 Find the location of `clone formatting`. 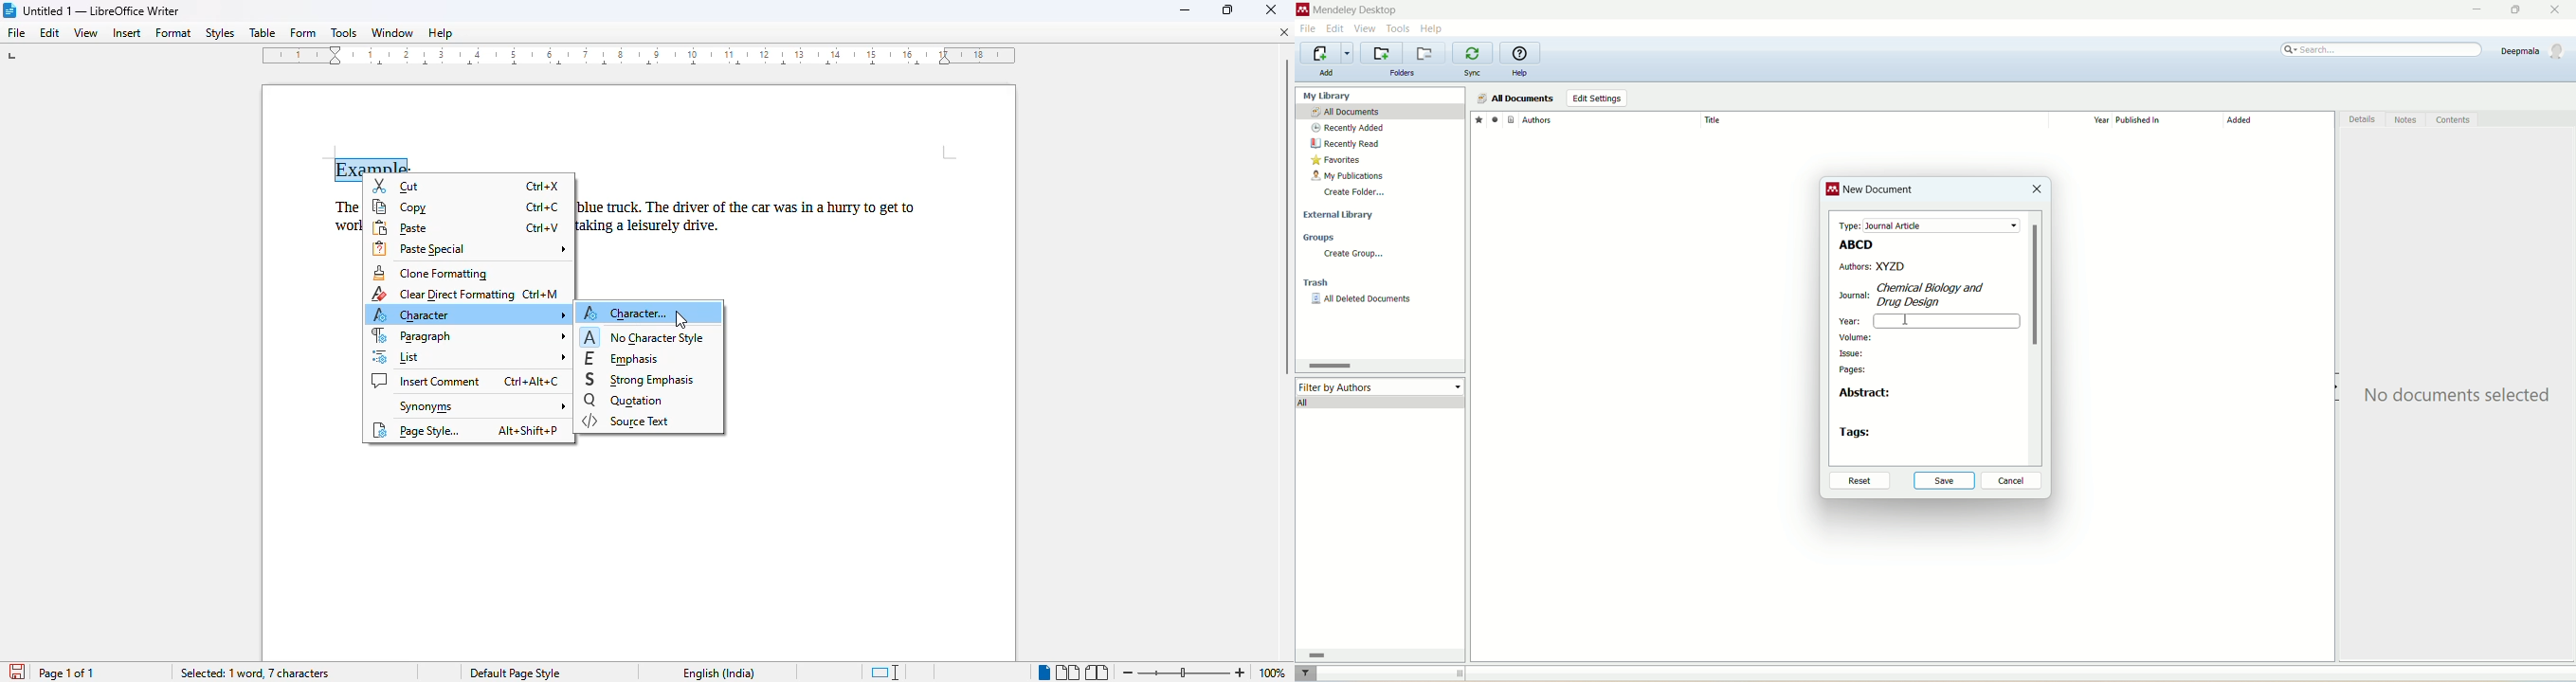

clone formatting is located at coordinates (431, 274).